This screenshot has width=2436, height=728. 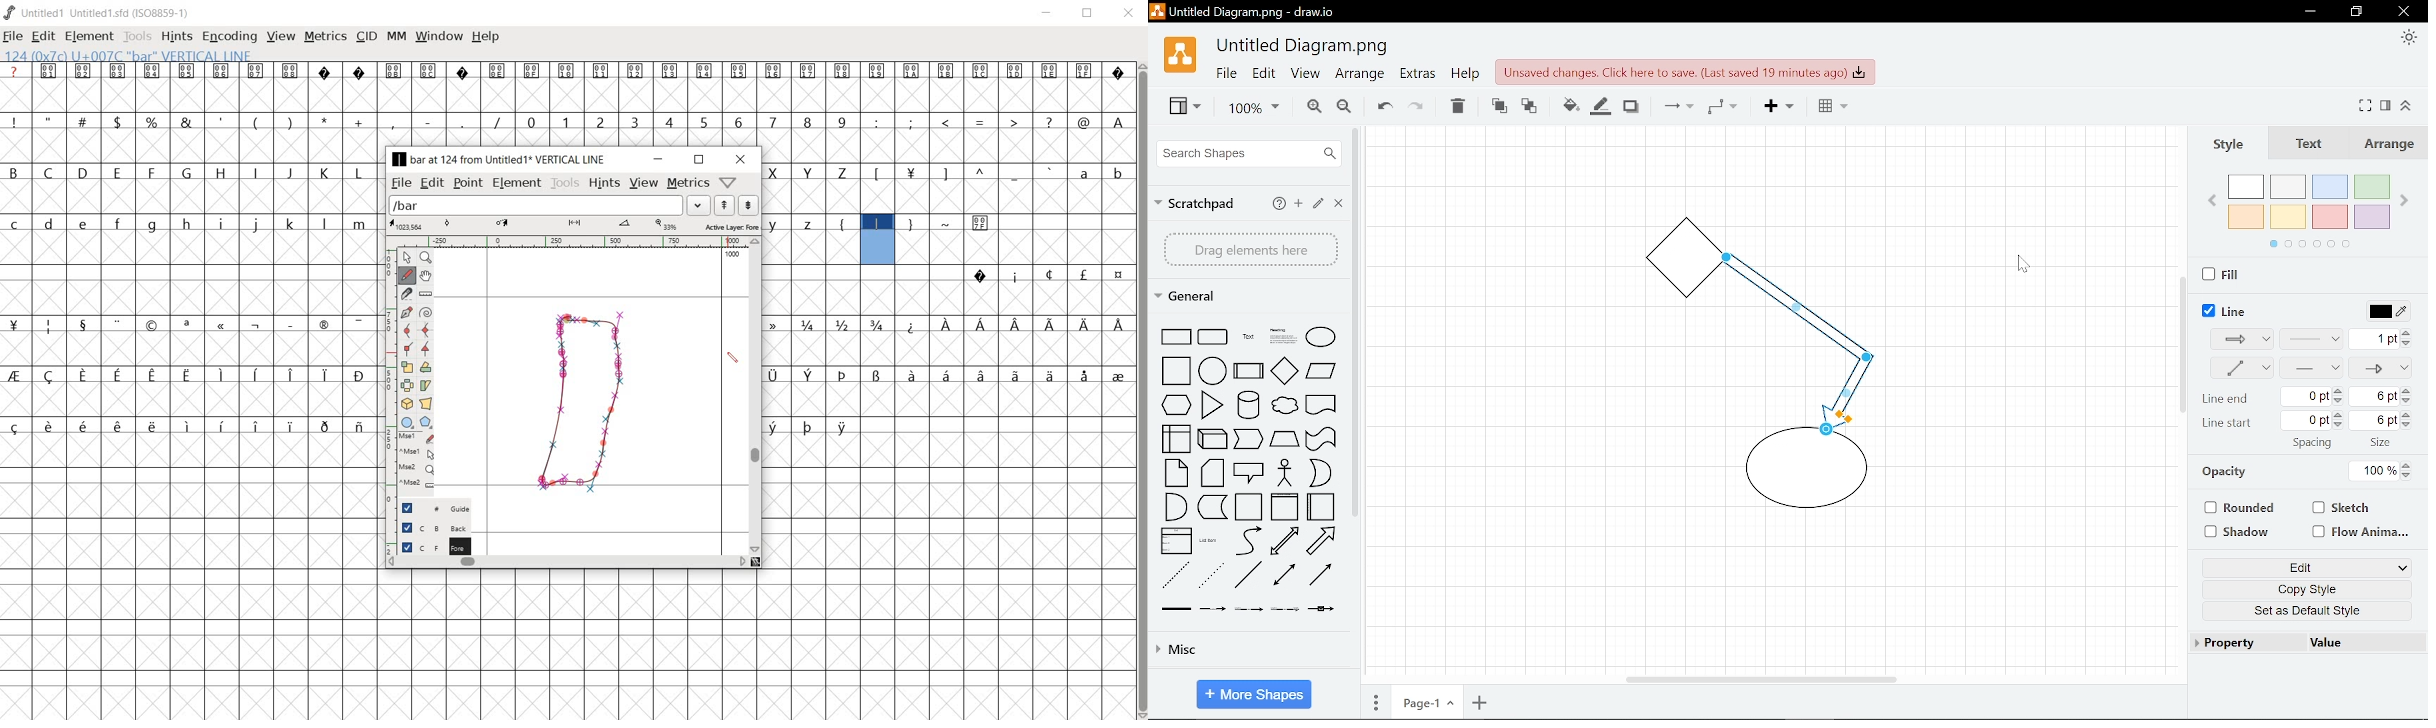 I want to click on scroll bar, so click(x=2180, y=344).